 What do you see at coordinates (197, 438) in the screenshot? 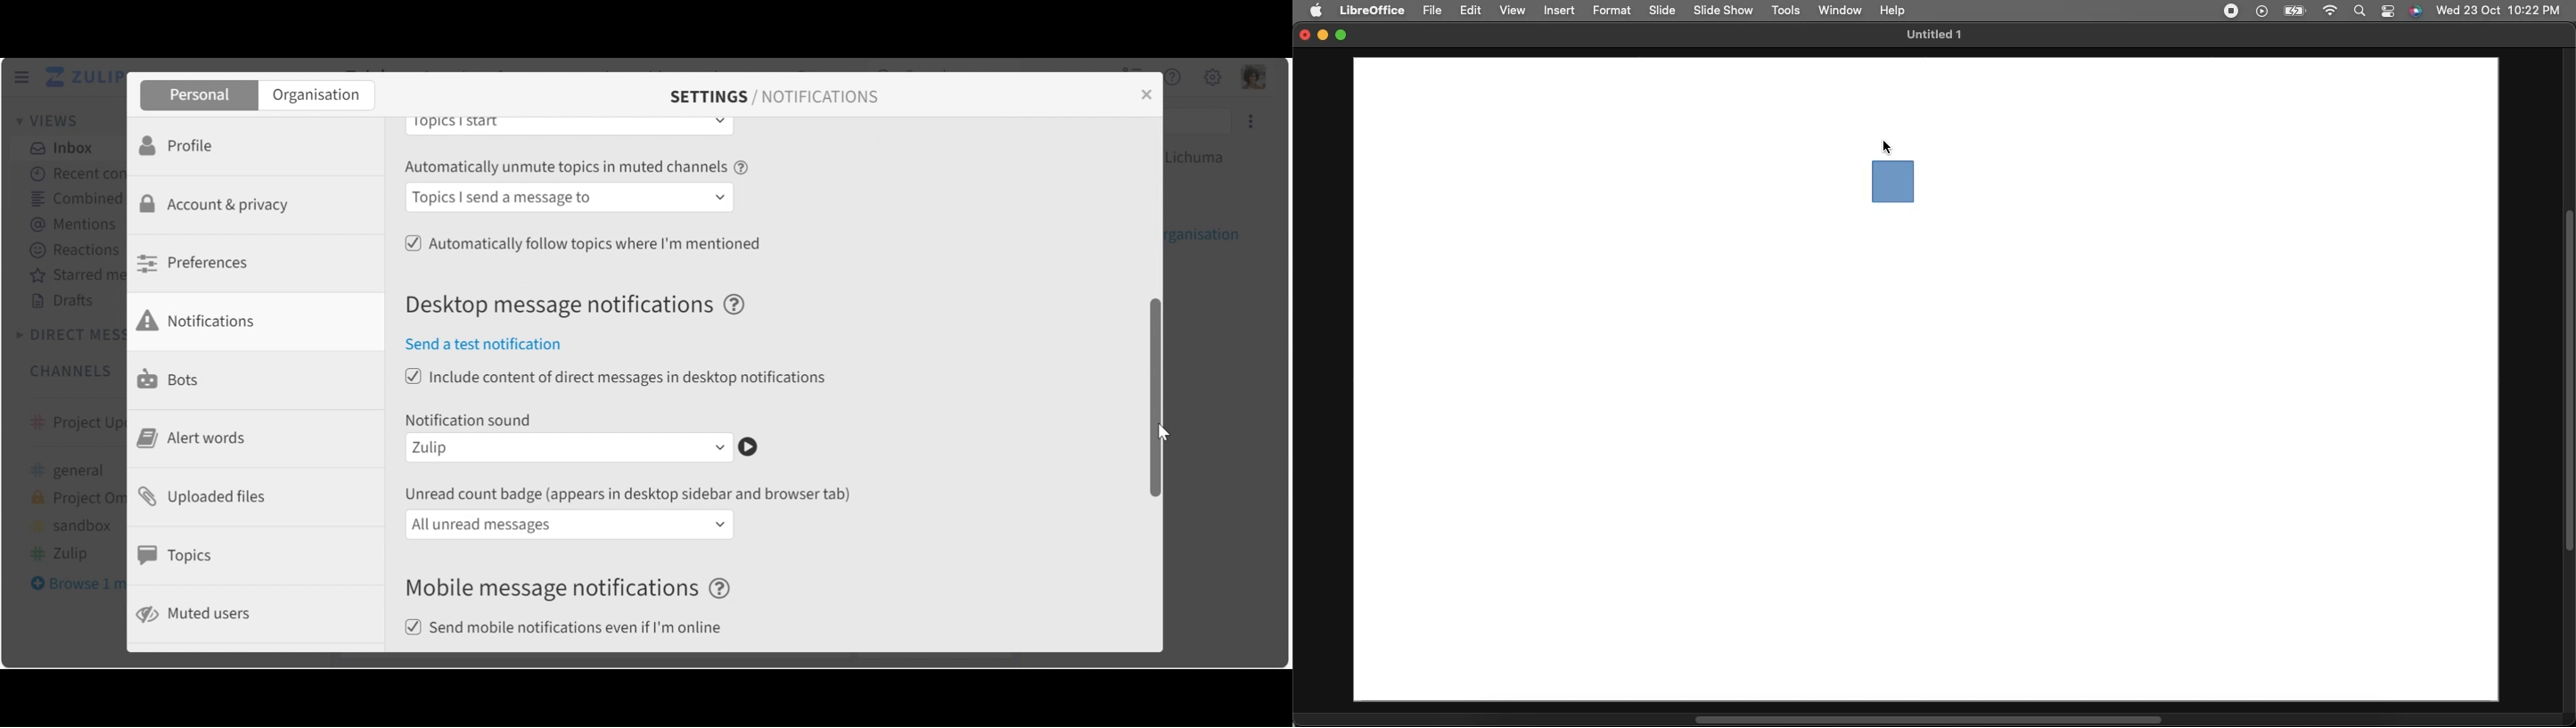
I see `Alert Words` at bounding box center [197, 438].